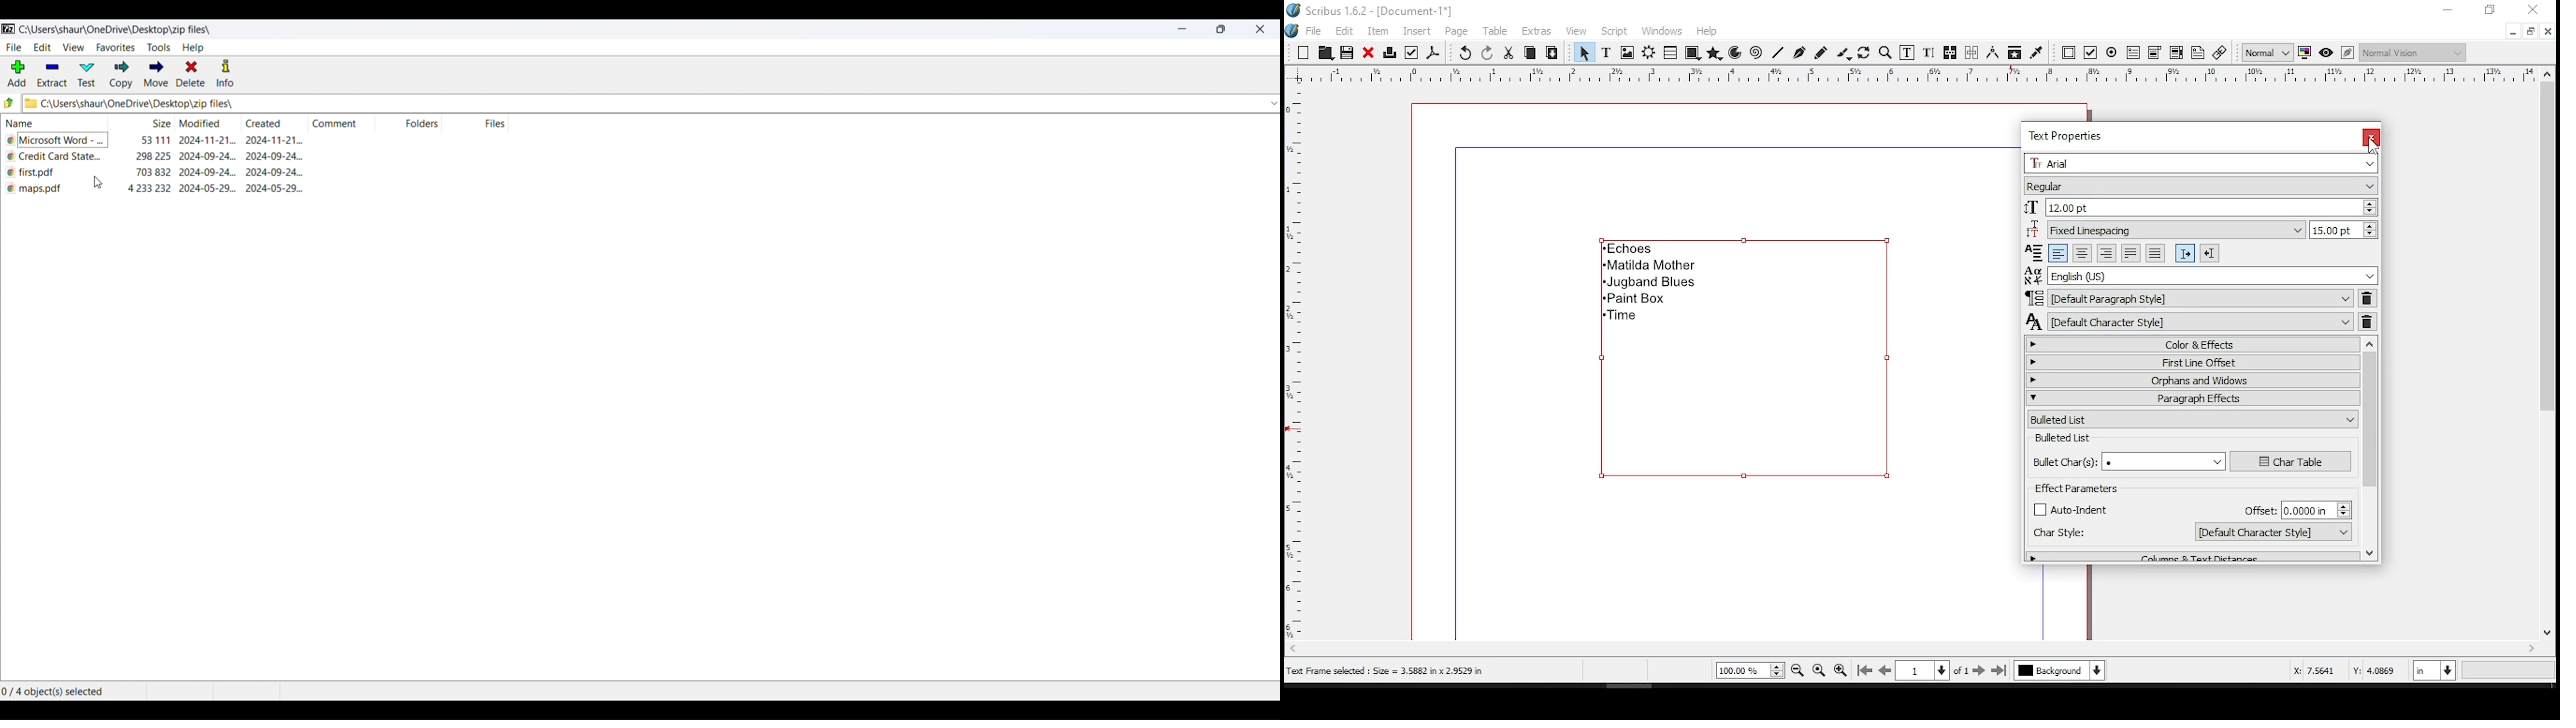 This screenshot has height=728, width=2576. What do you see at coordinates (1264, 105) in the screenshot?
I see `down button` at bounding box center [1264, 105].